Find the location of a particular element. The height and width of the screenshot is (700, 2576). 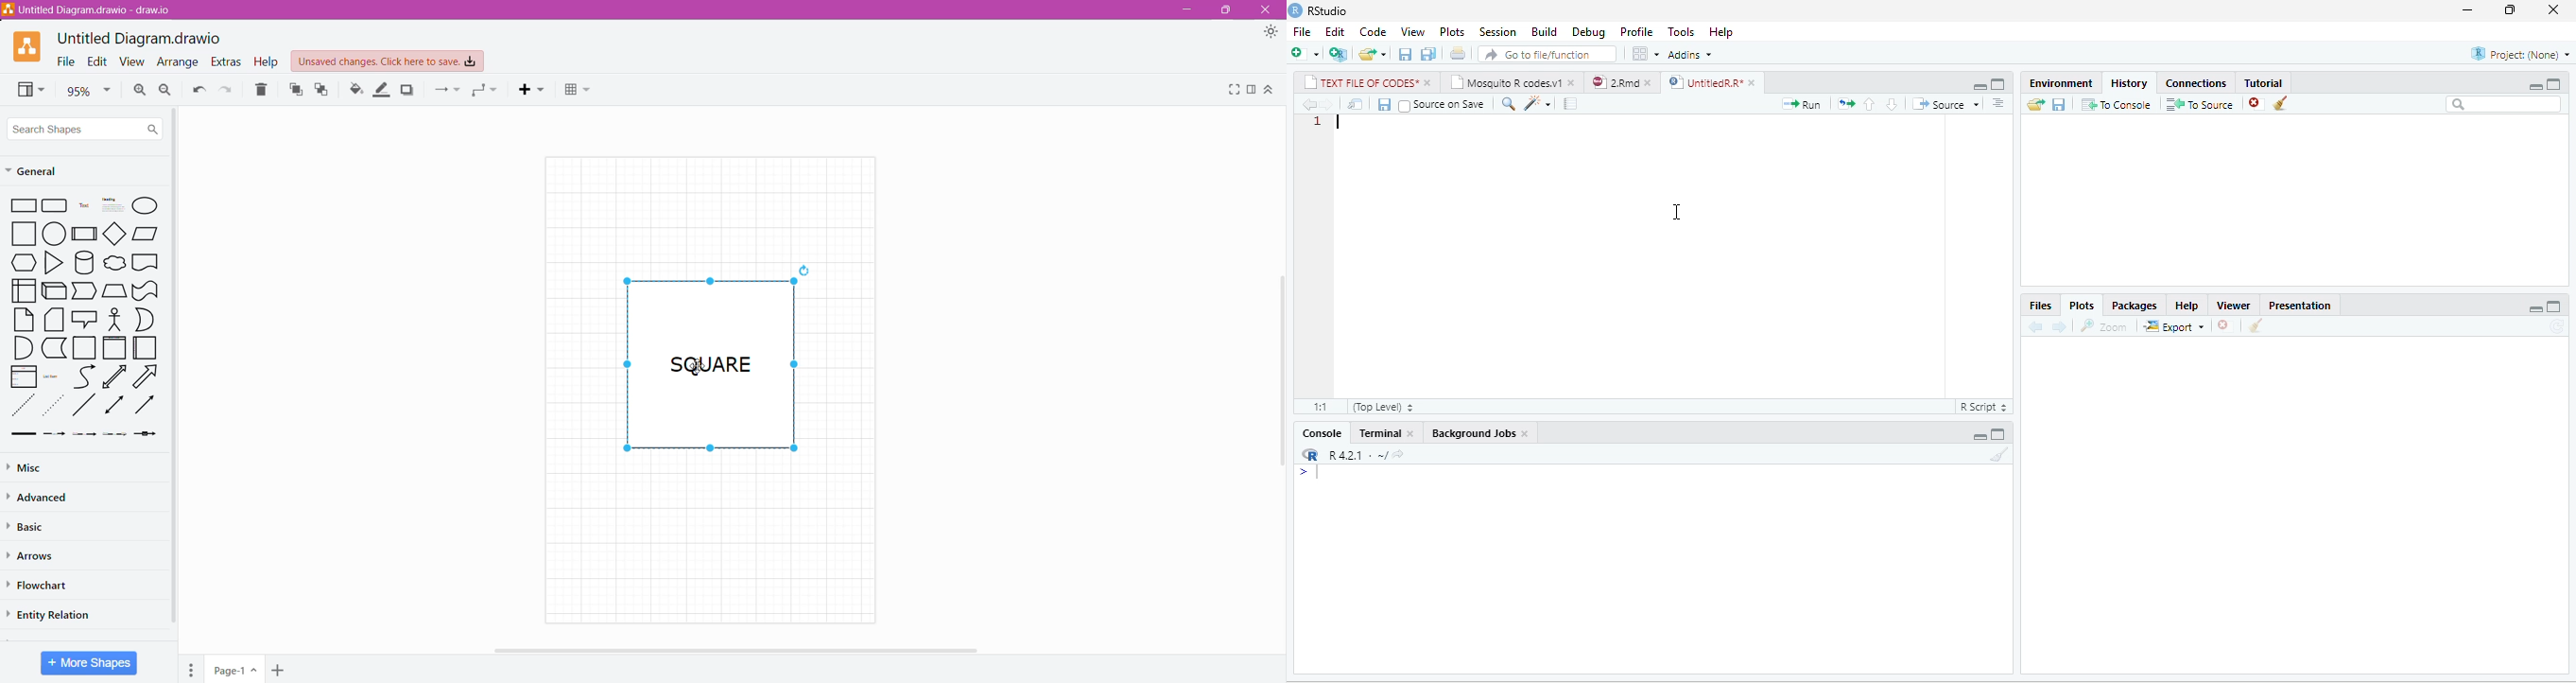

Edit is located at coordinates (100, 61).